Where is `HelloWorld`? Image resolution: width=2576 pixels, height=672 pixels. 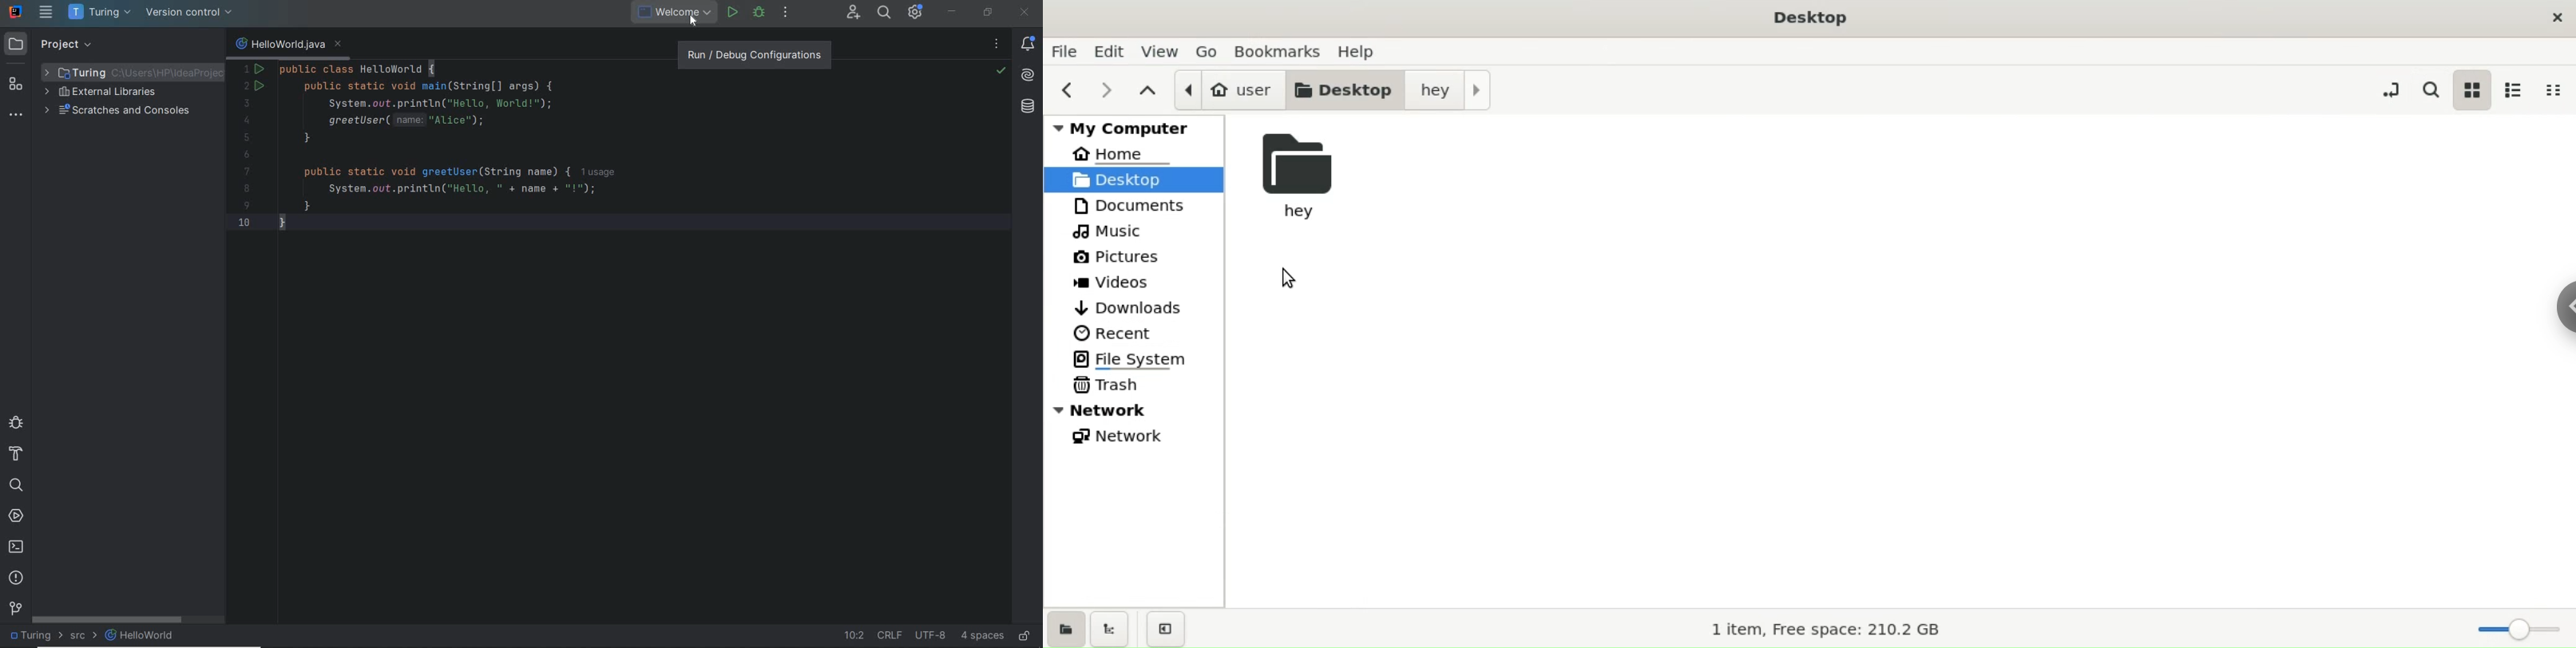
HelloWorld is located at coordinates (140, 635).